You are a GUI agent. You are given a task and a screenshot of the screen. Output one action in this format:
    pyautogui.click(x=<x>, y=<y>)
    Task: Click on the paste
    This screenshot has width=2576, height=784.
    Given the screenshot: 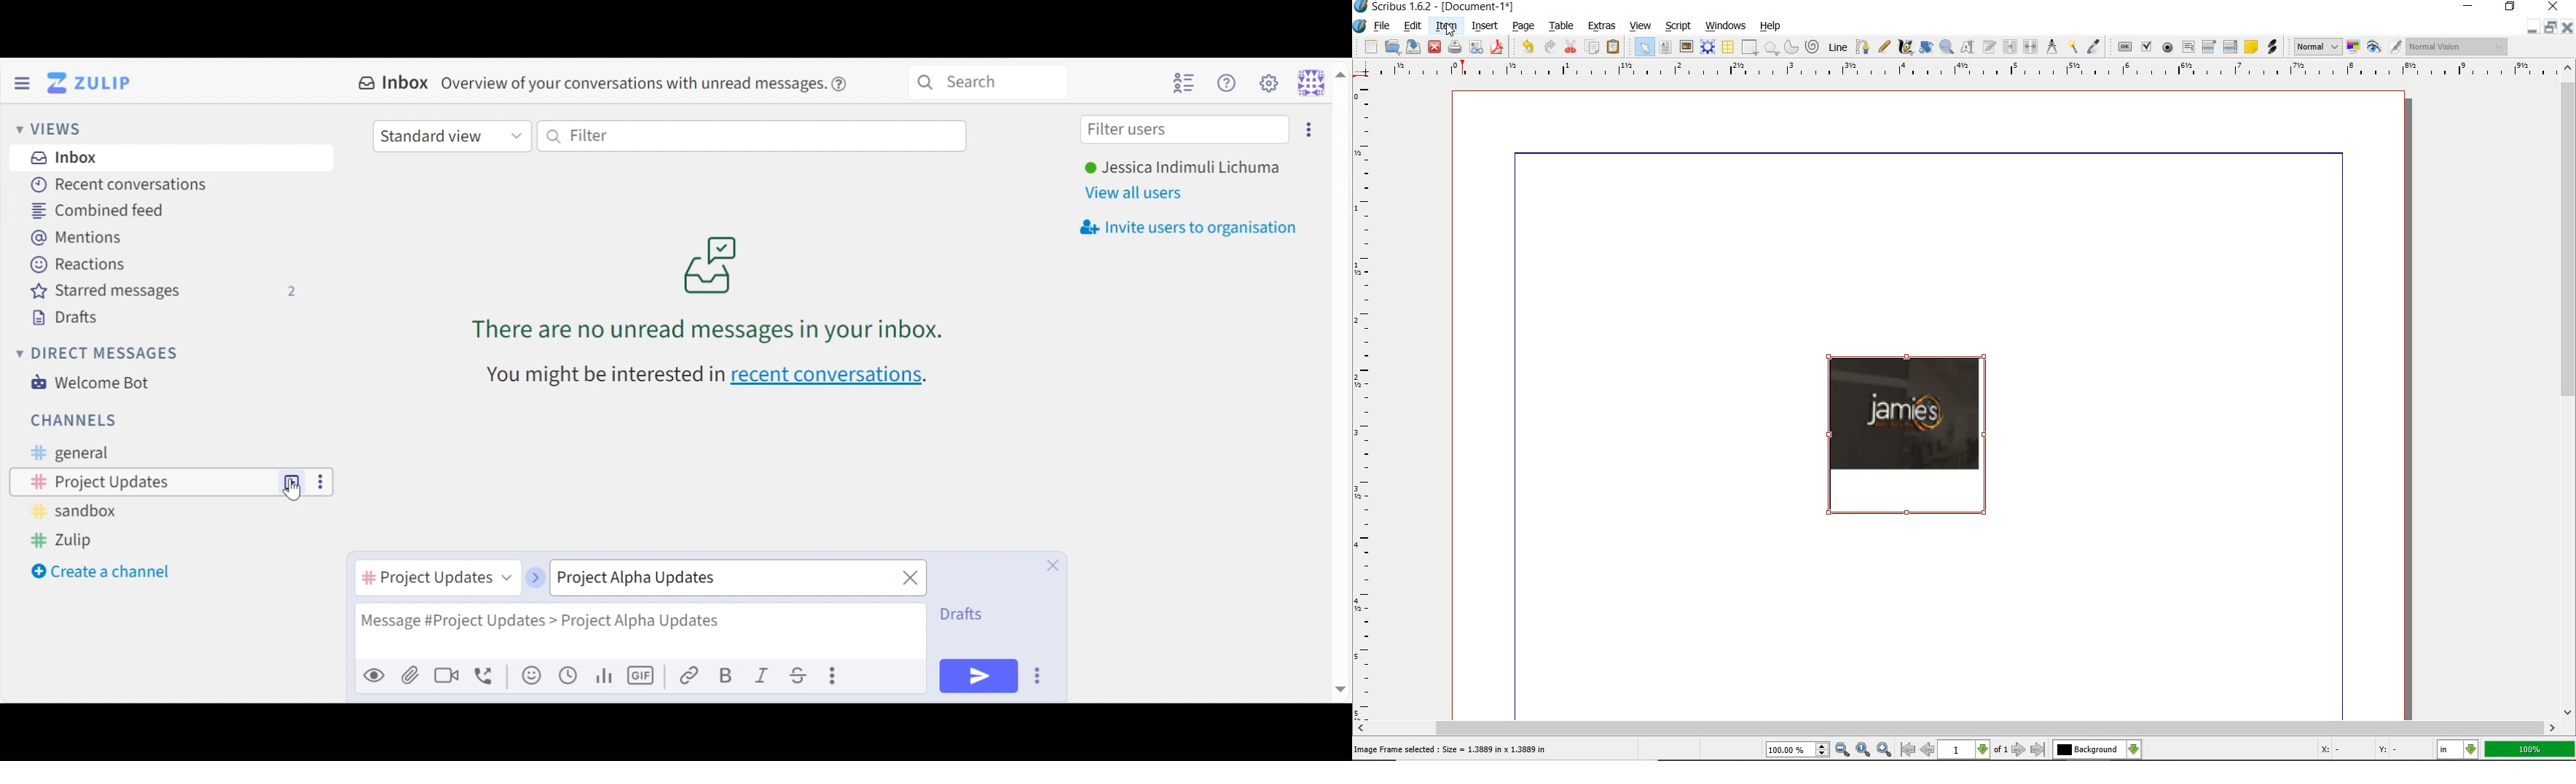 What is the action you would take?
    pyautogui.click(x=1614, y=47)
    